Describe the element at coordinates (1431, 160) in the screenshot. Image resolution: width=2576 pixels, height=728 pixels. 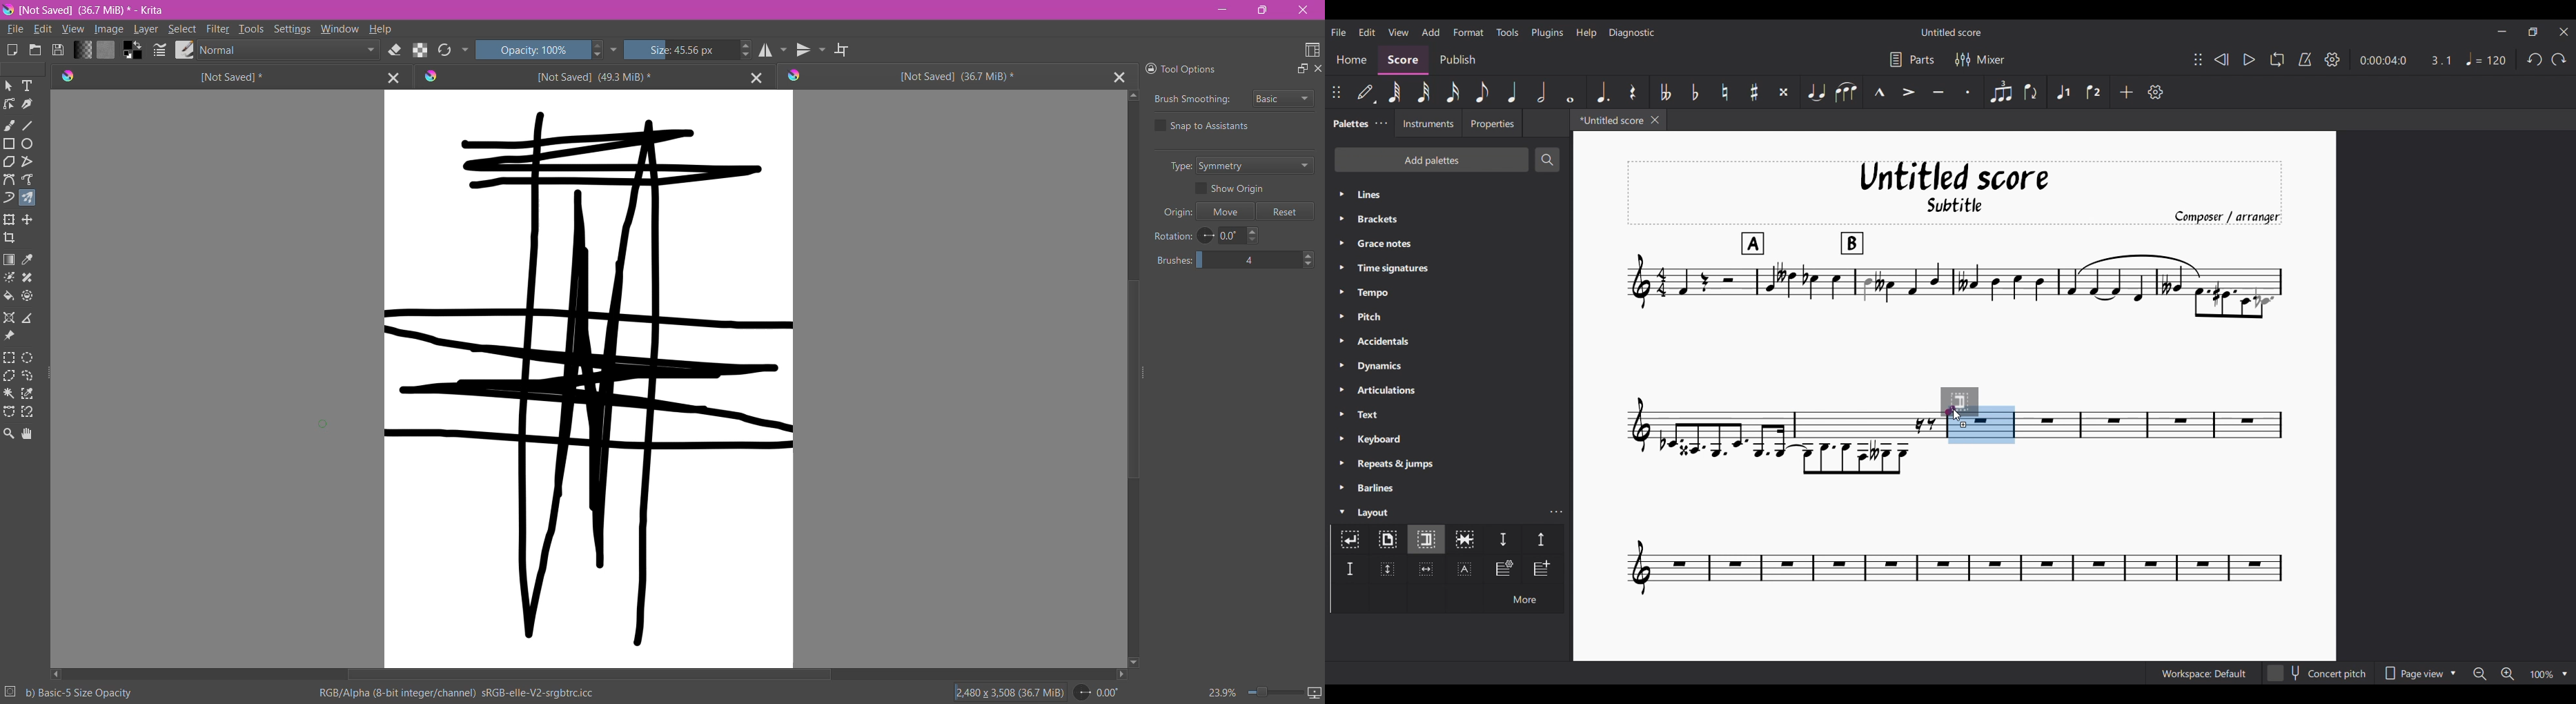
I see `Add palettes` at that location.